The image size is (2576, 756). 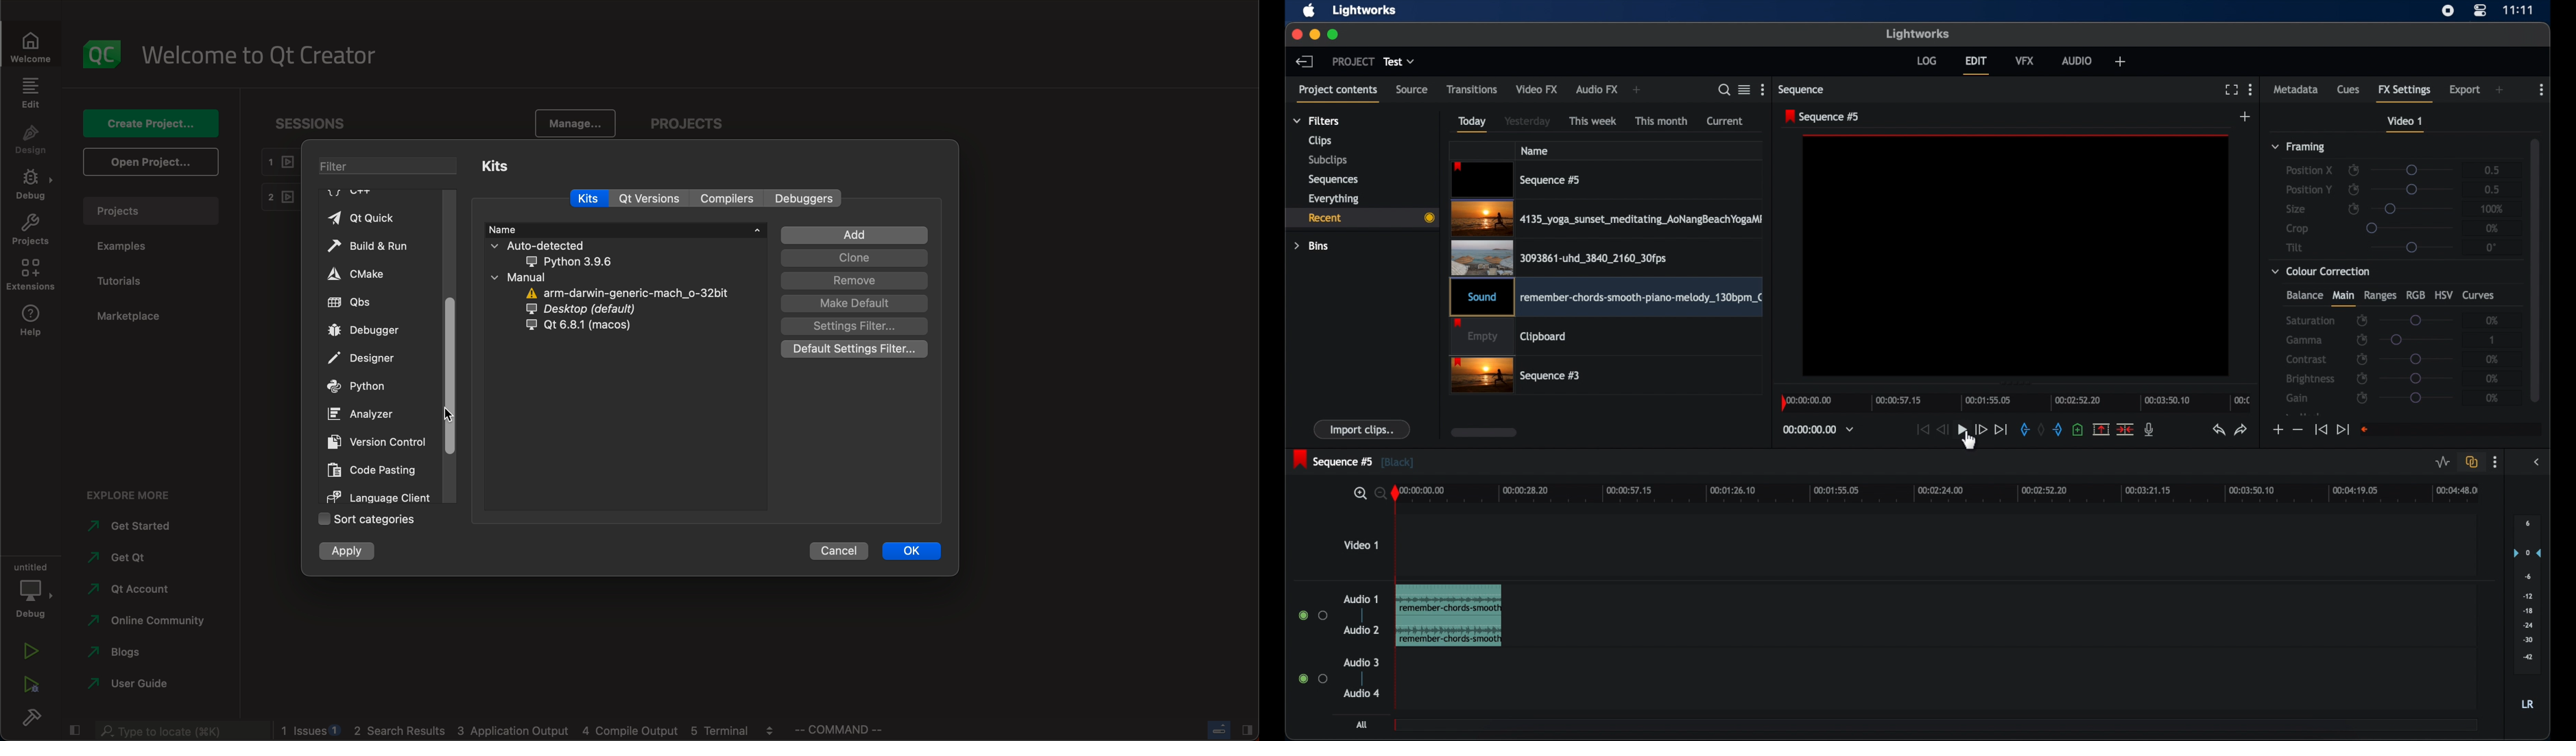 I want to click on audio, so click(x=1361, y=693).